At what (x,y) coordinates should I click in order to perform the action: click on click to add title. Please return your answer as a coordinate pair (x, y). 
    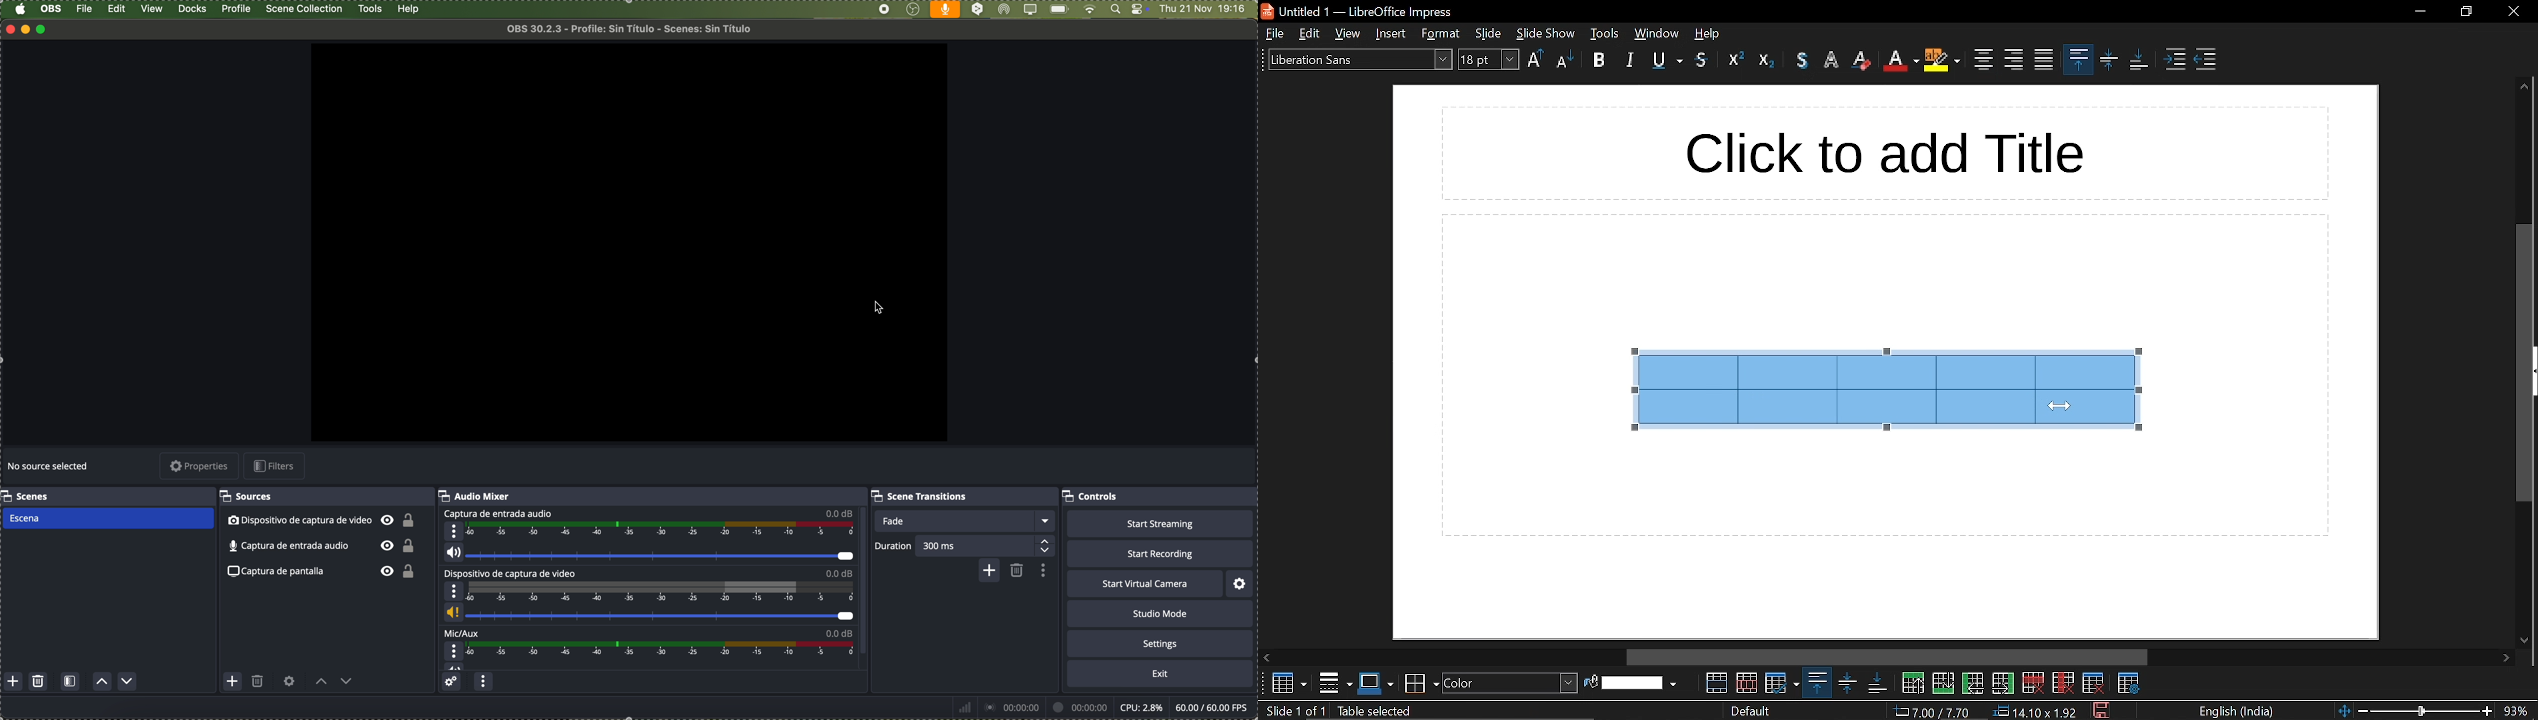
    Looking at the image, I should click on (1884, 153).